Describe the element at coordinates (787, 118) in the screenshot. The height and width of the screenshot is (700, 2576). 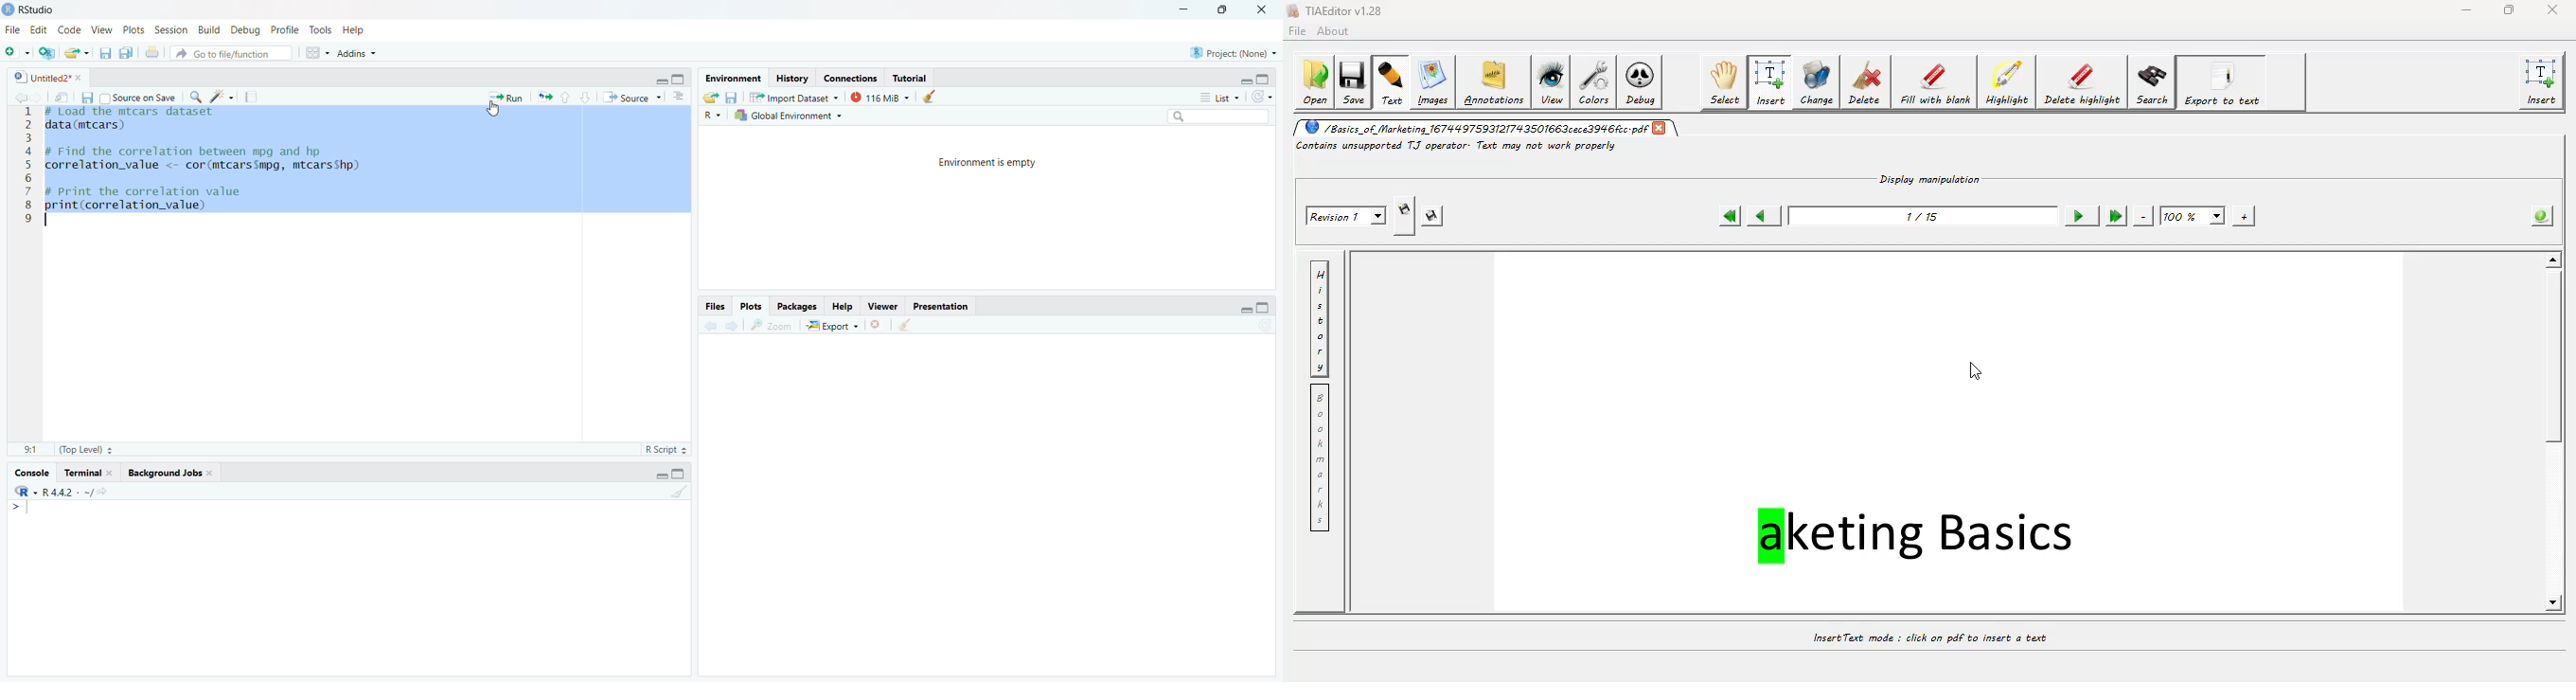
I see `Global Environment` at that location.